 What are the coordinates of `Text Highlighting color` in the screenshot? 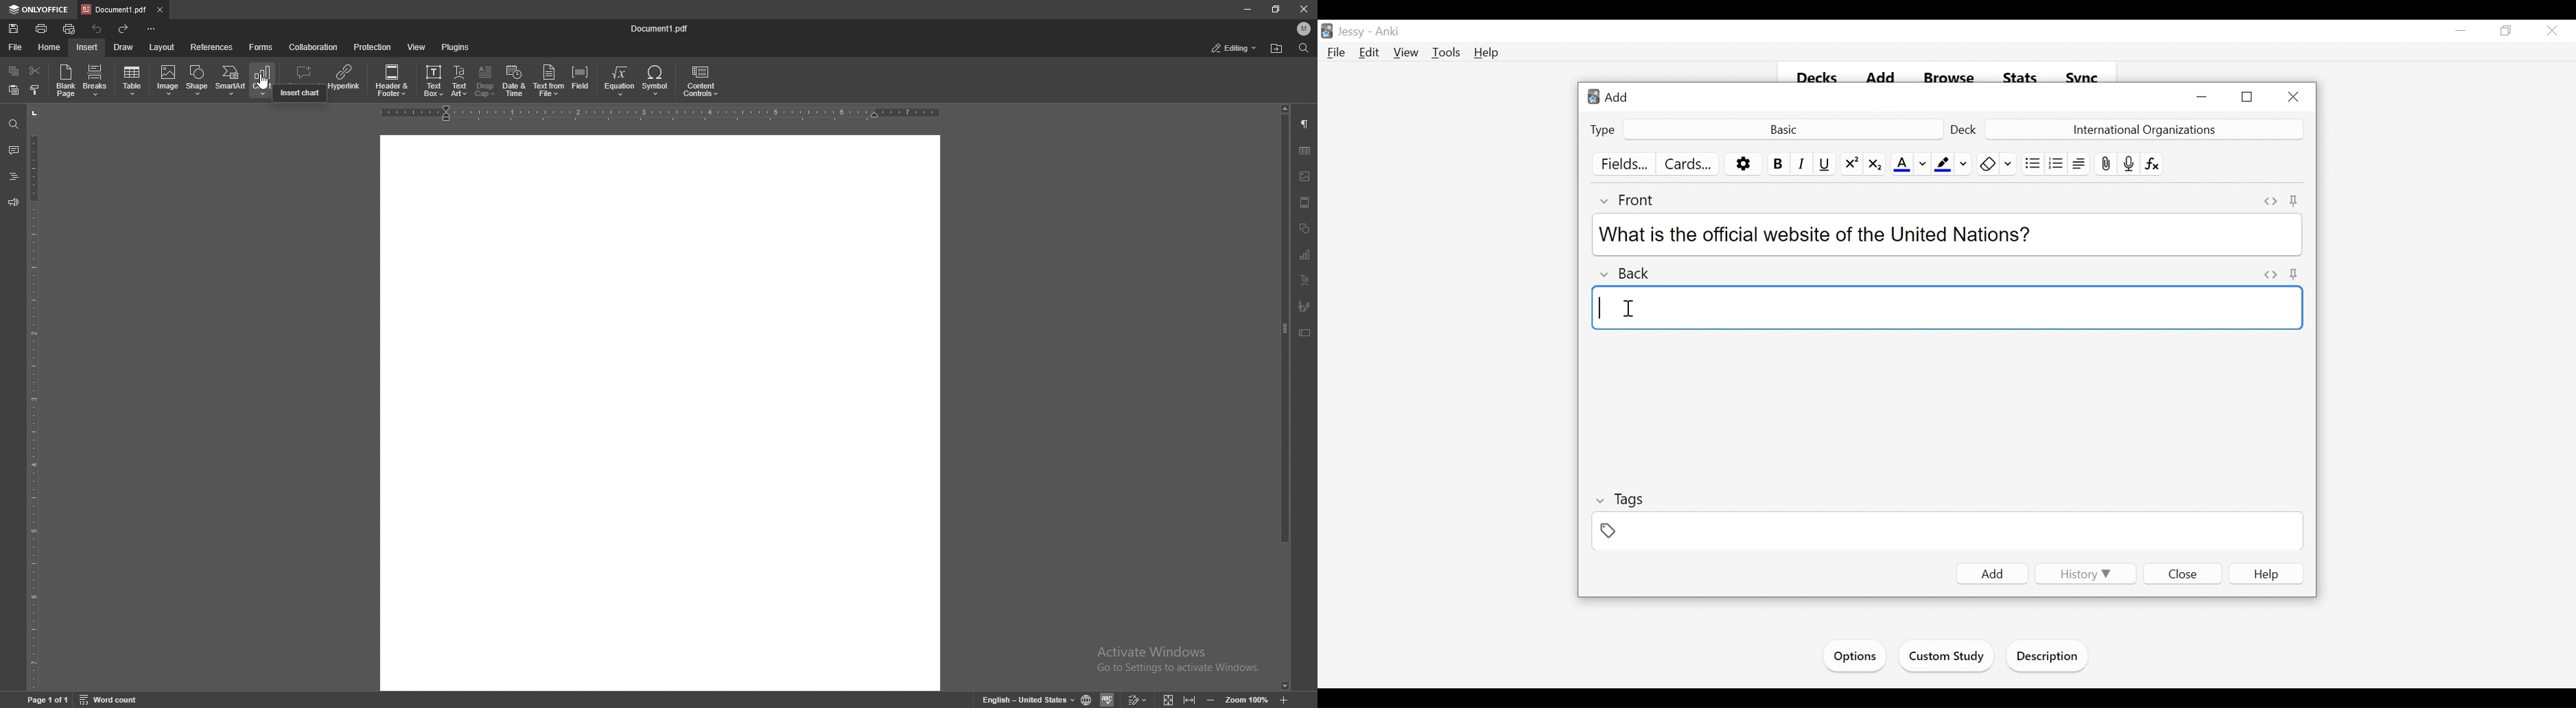 It's located at (1942, 164).